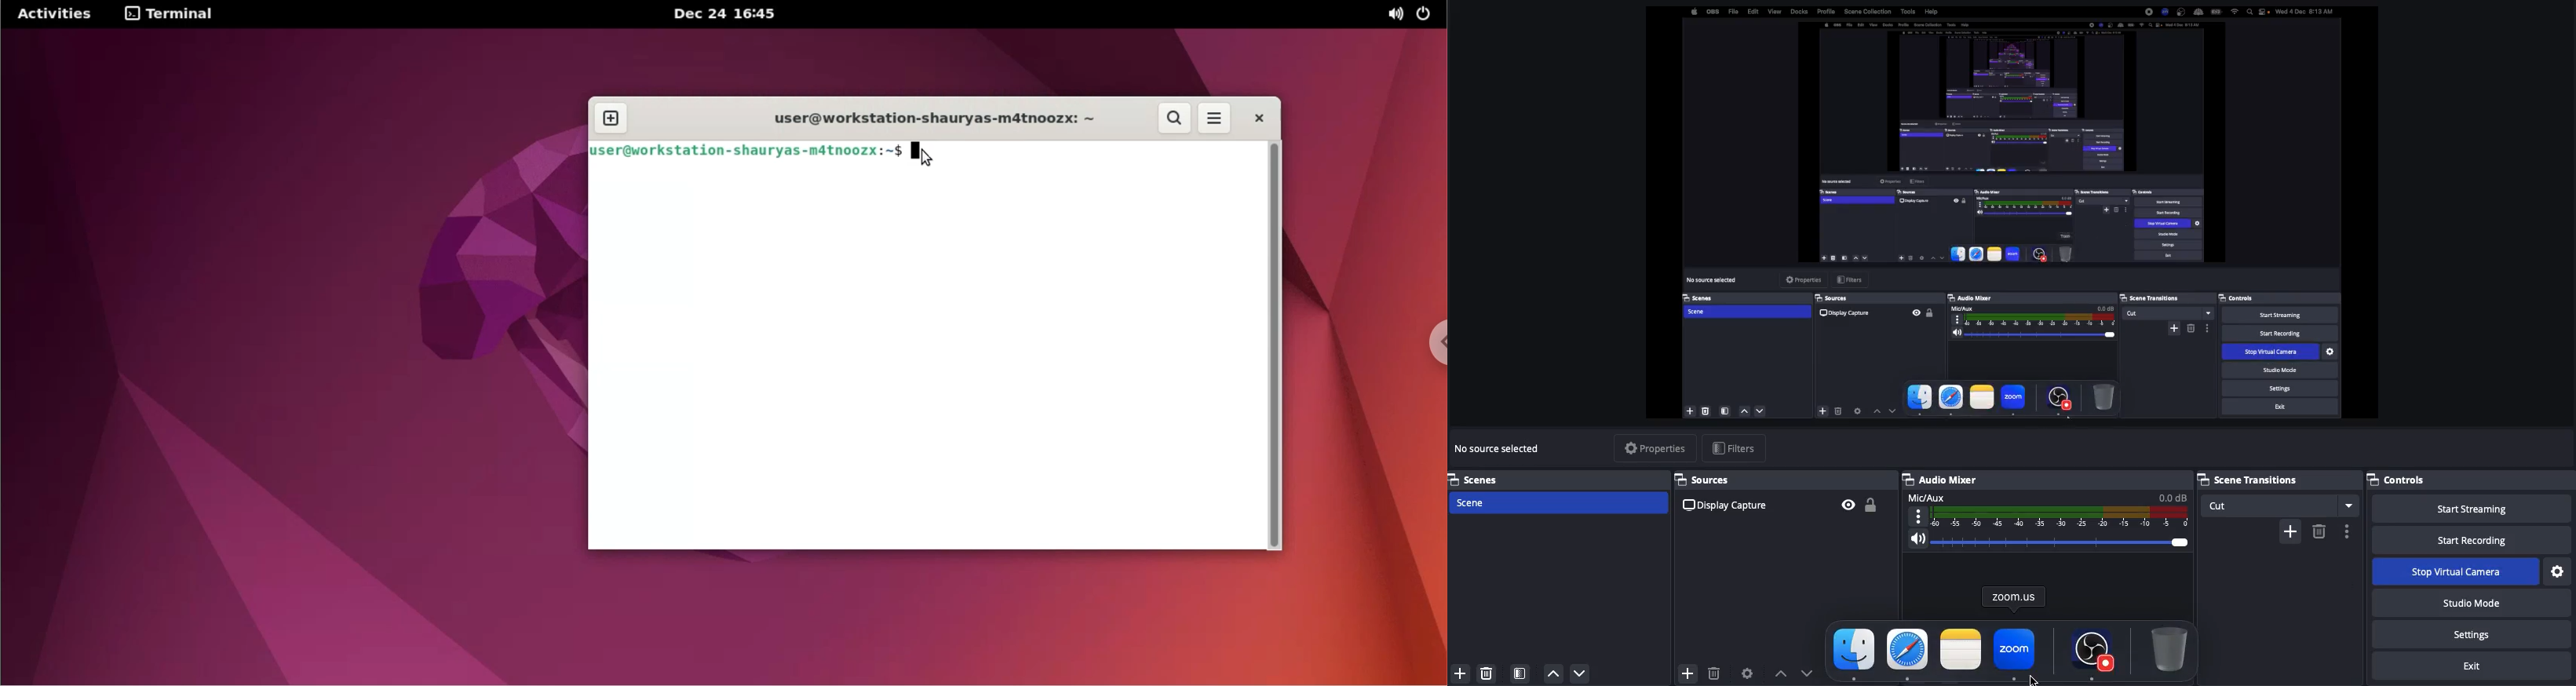 The height and width of the screenshot is (700, 2576). What do you see at coordinates (1959, 648) in the screenshot?
I see `Notes` at bounding box center [1959, 648].